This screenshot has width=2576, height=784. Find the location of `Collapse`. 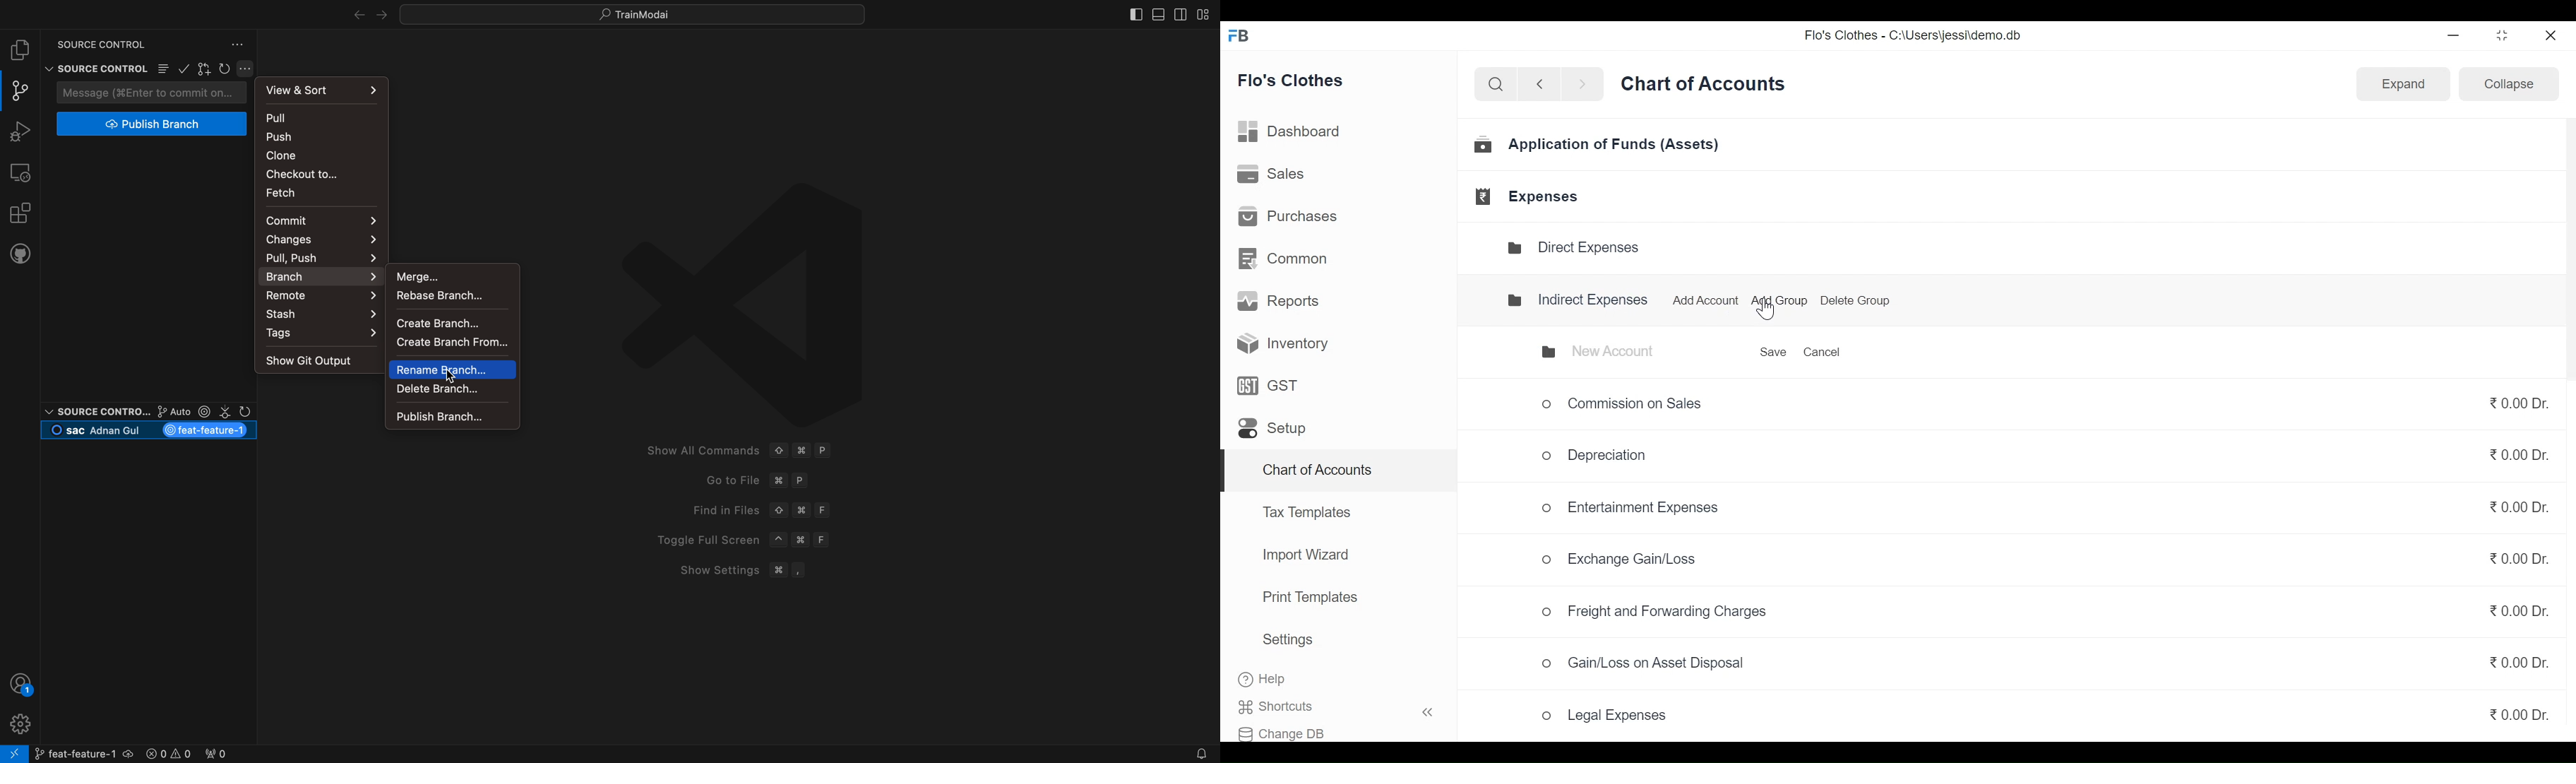

Collapse is located at coordinates (2511, 87).